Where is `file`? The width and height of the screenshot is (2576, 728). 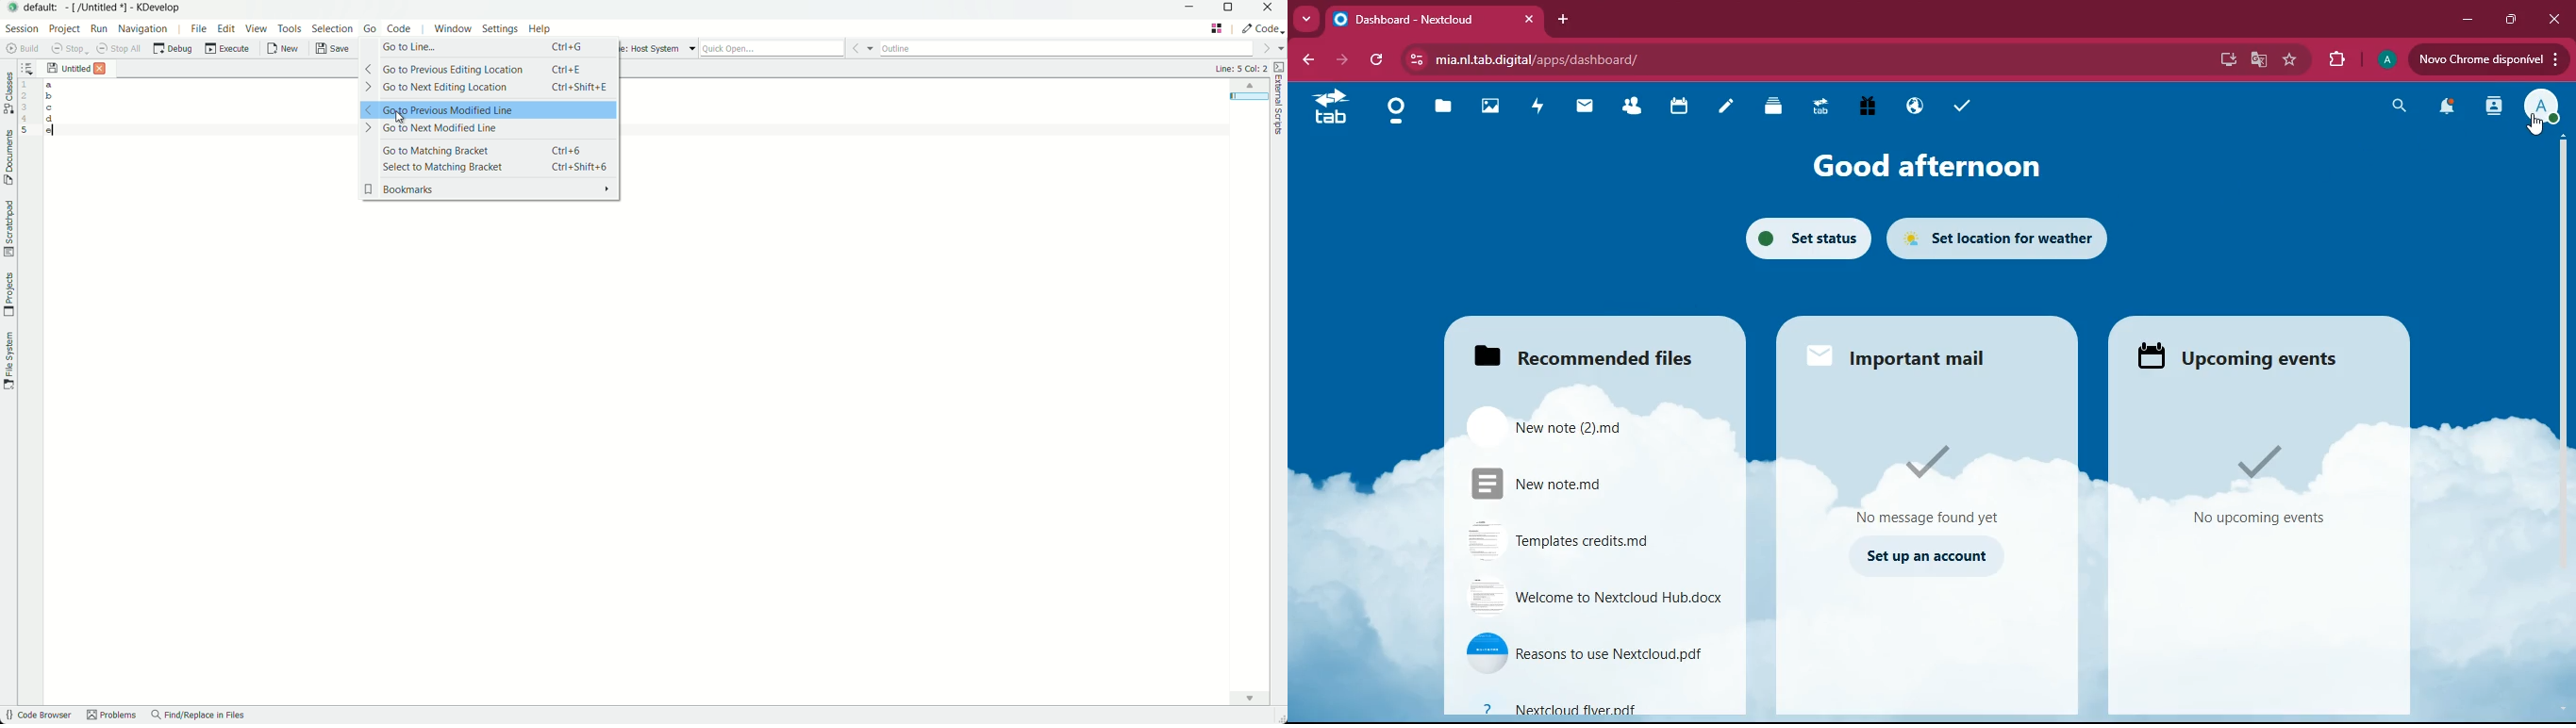
file is located at coordinates (1592, 652).